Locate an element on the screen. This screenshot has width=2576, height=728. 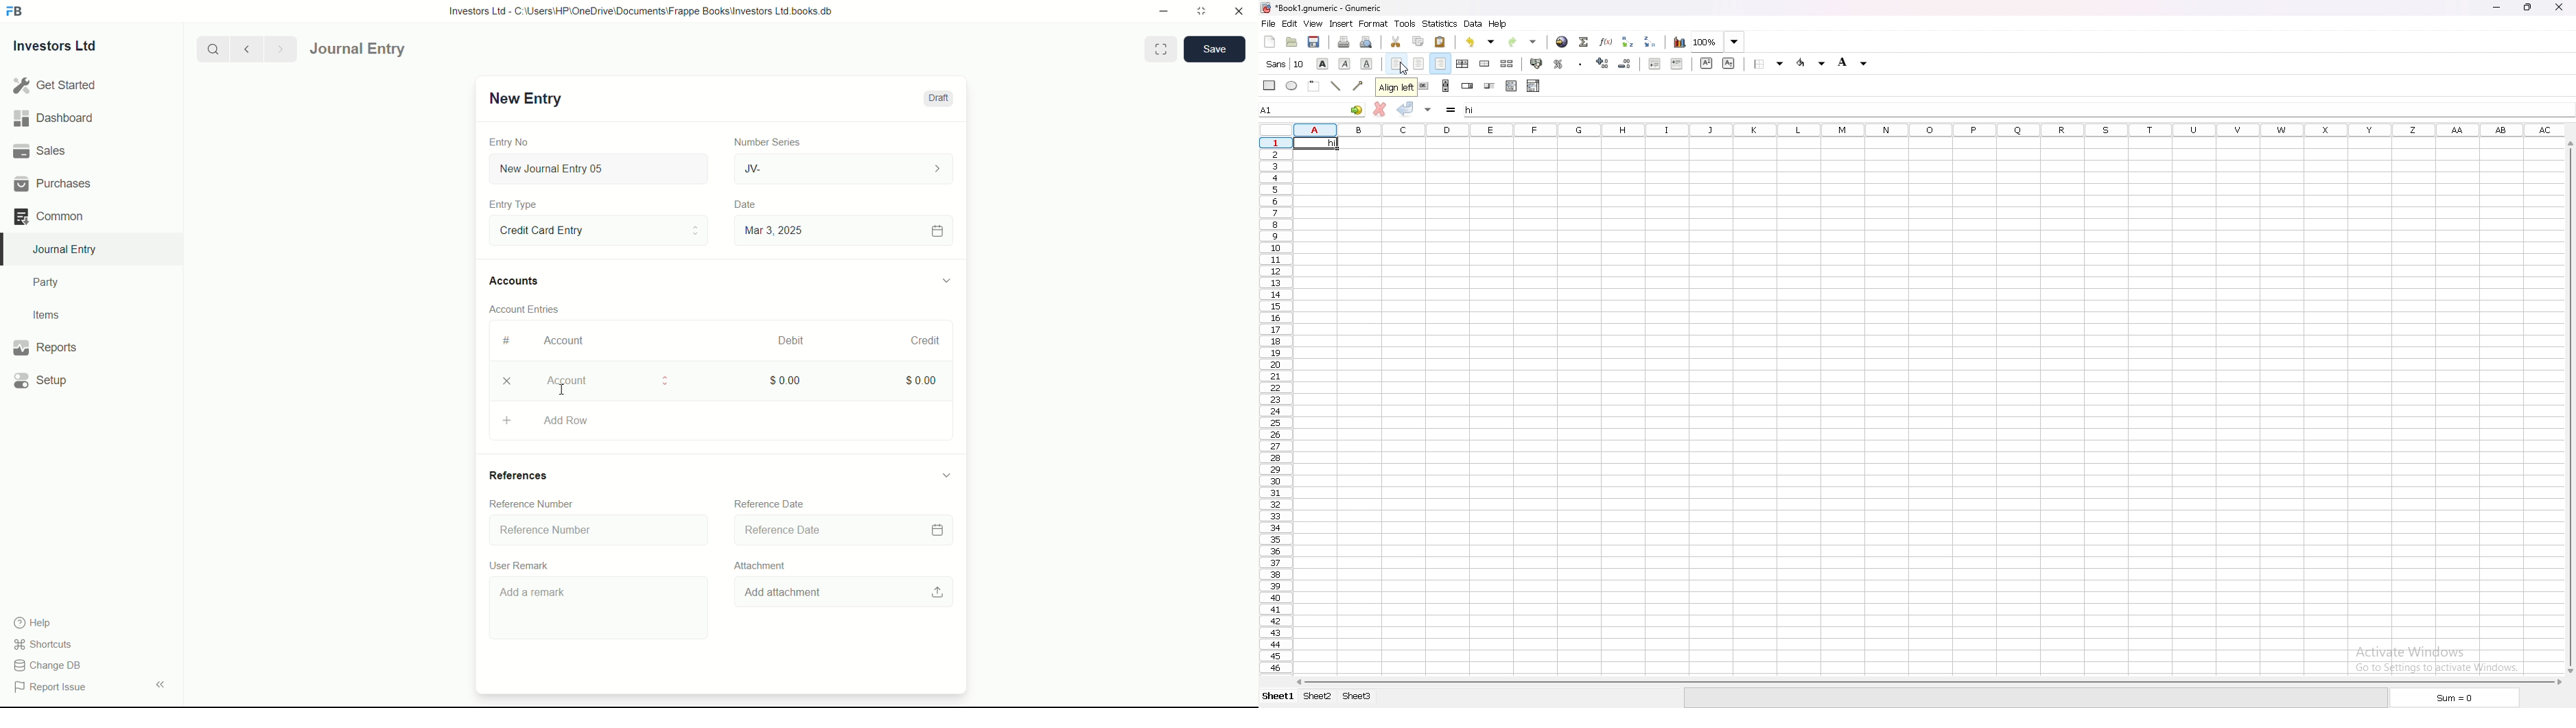
Investors Ltd is located at coordinates (67, 48).